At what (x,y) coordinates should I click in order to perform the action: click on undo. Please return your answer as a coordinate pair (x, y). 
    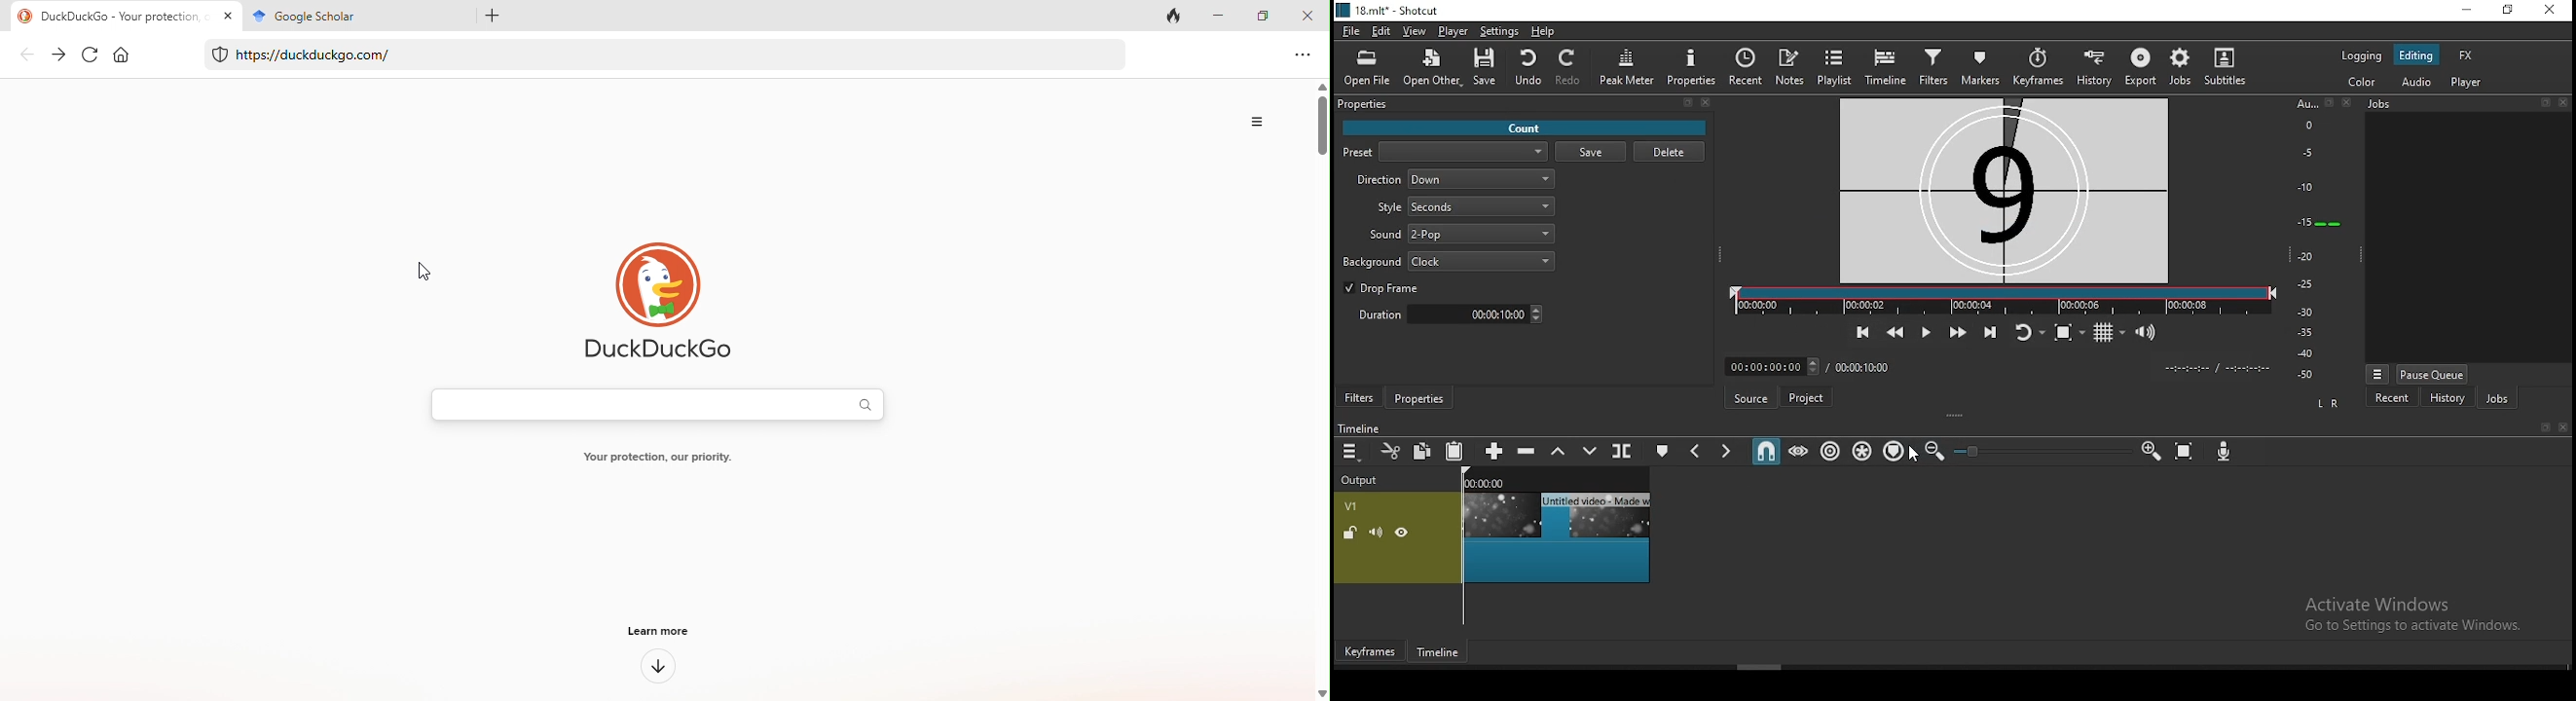
    Looking at the image, I should click on (1527, 67).